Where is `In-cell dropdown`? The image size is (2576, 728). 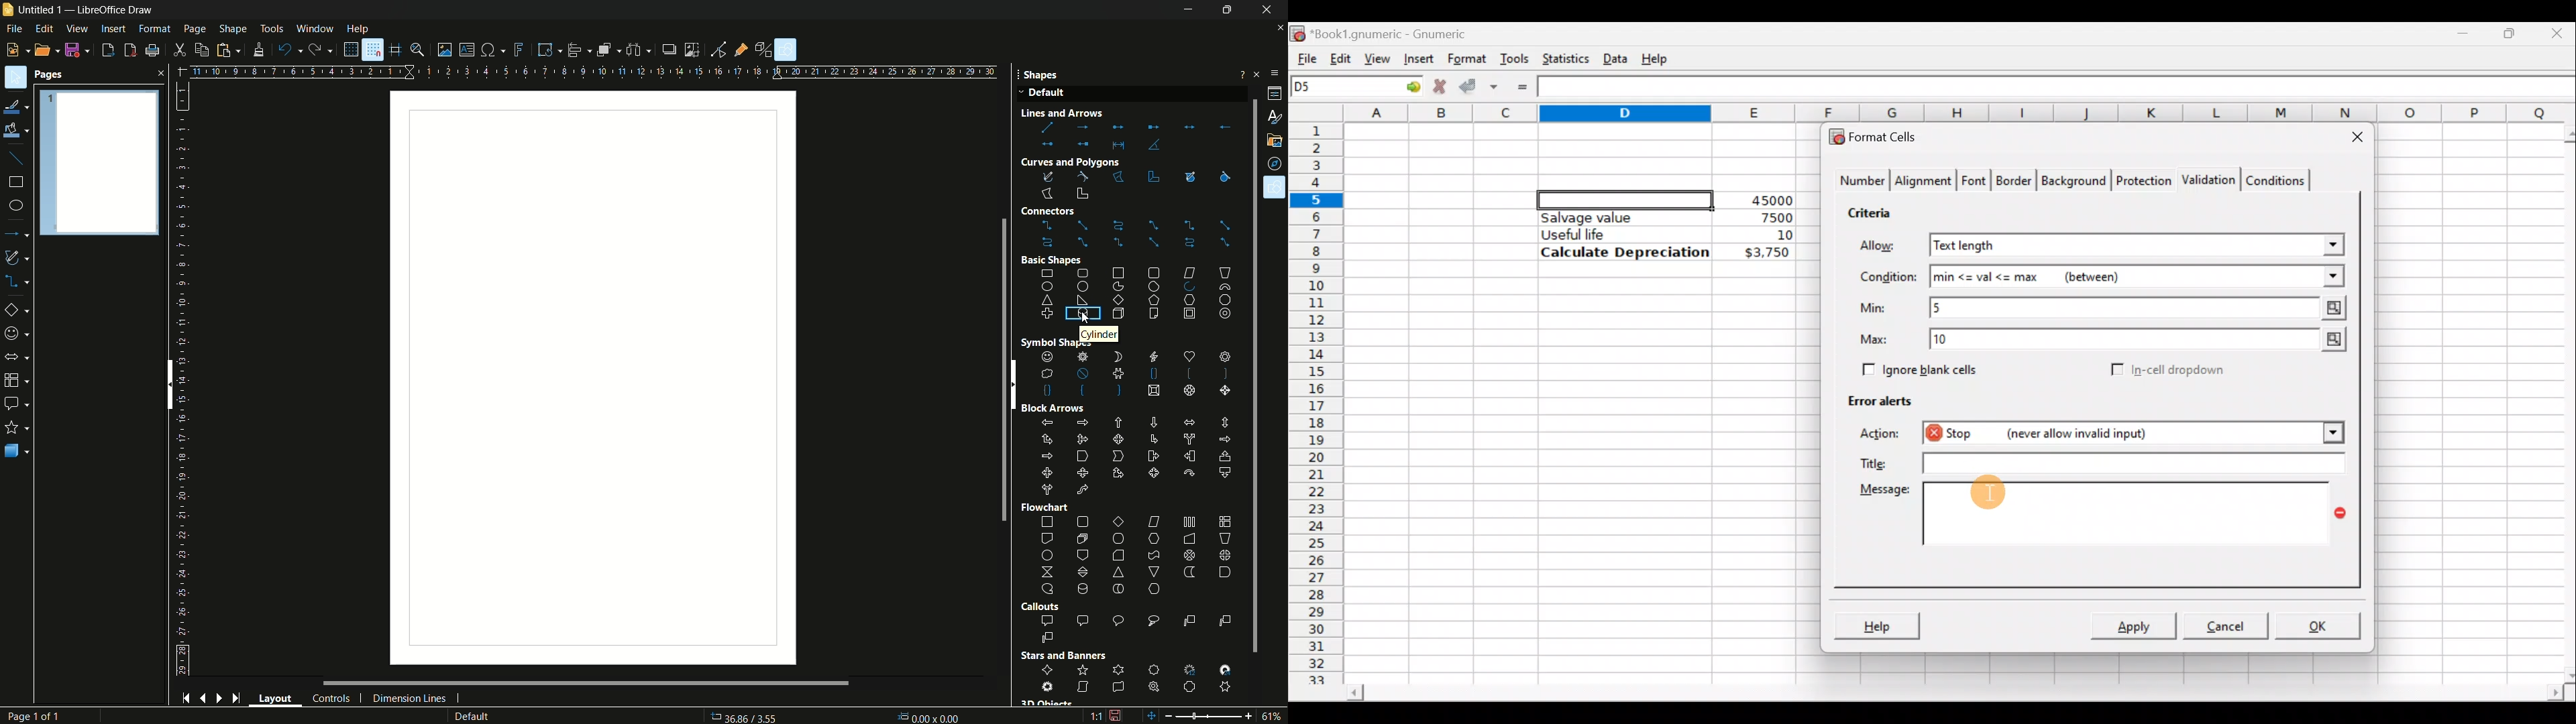 In-cell dropdown is located at coordinates (2181, 370).